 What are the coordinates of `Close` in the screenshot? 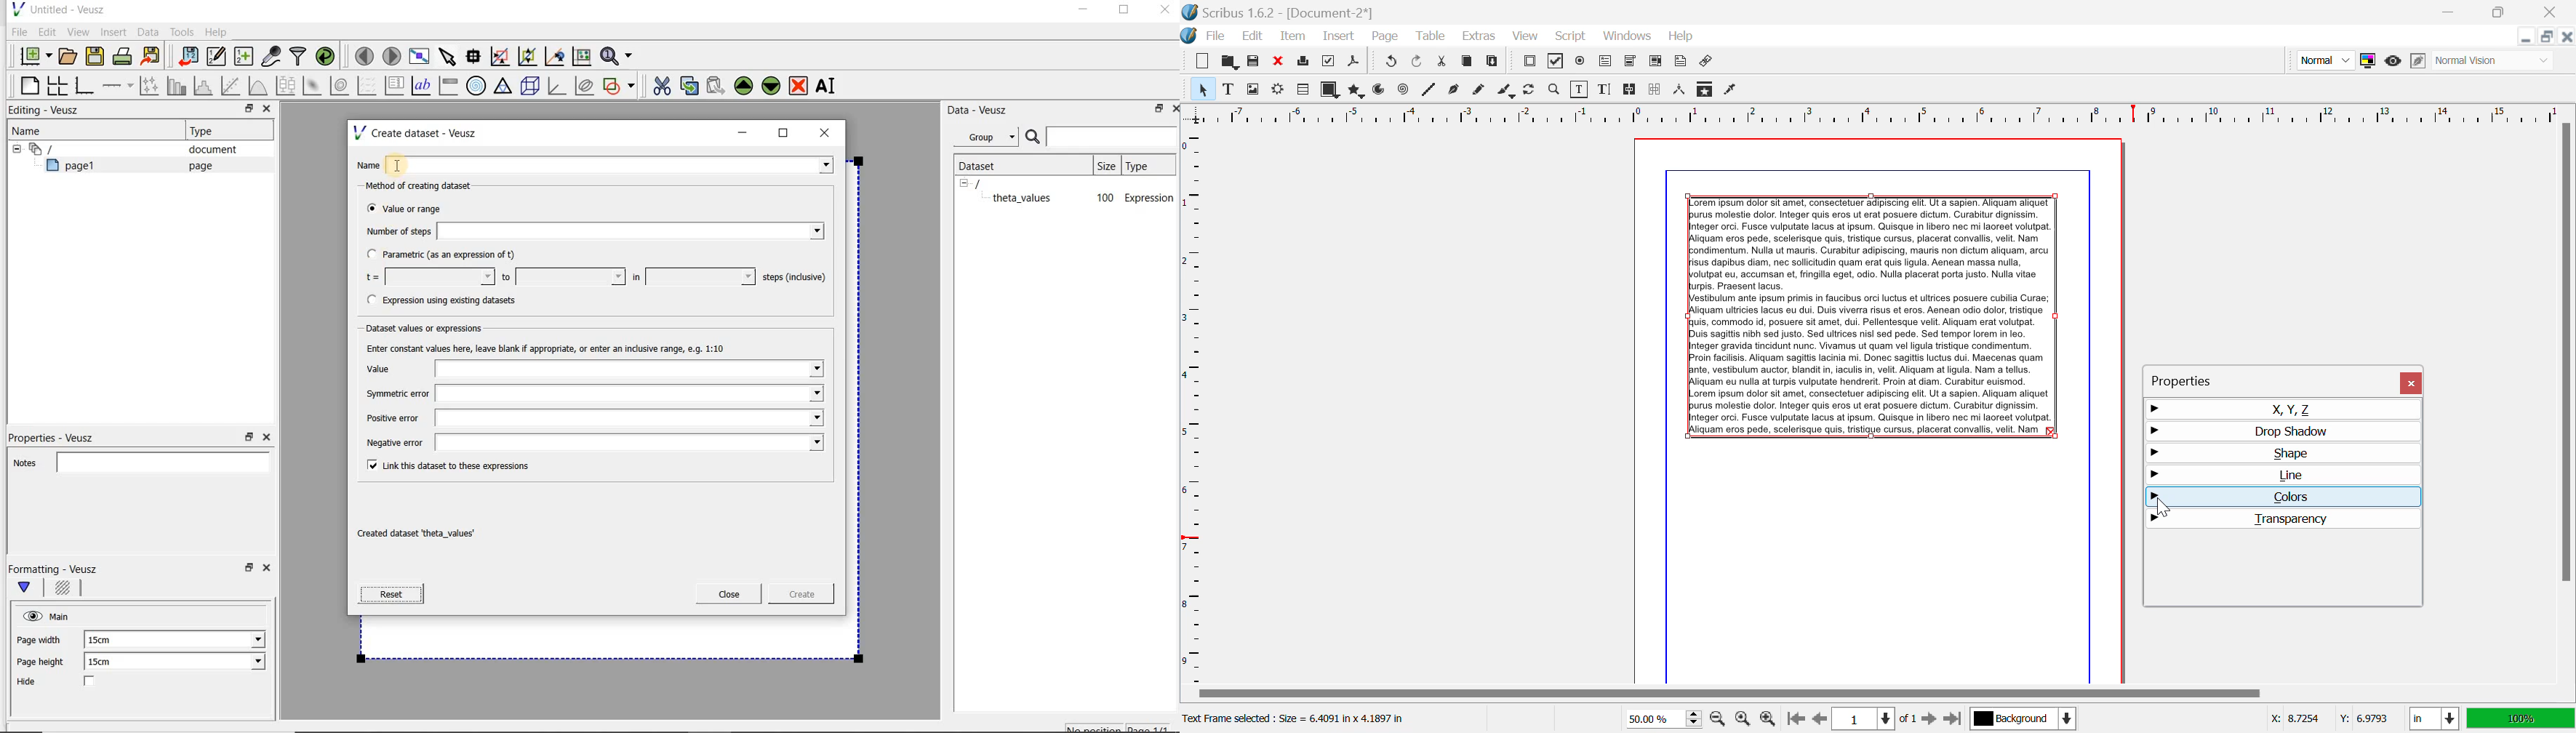 It's located at (1173, 107).